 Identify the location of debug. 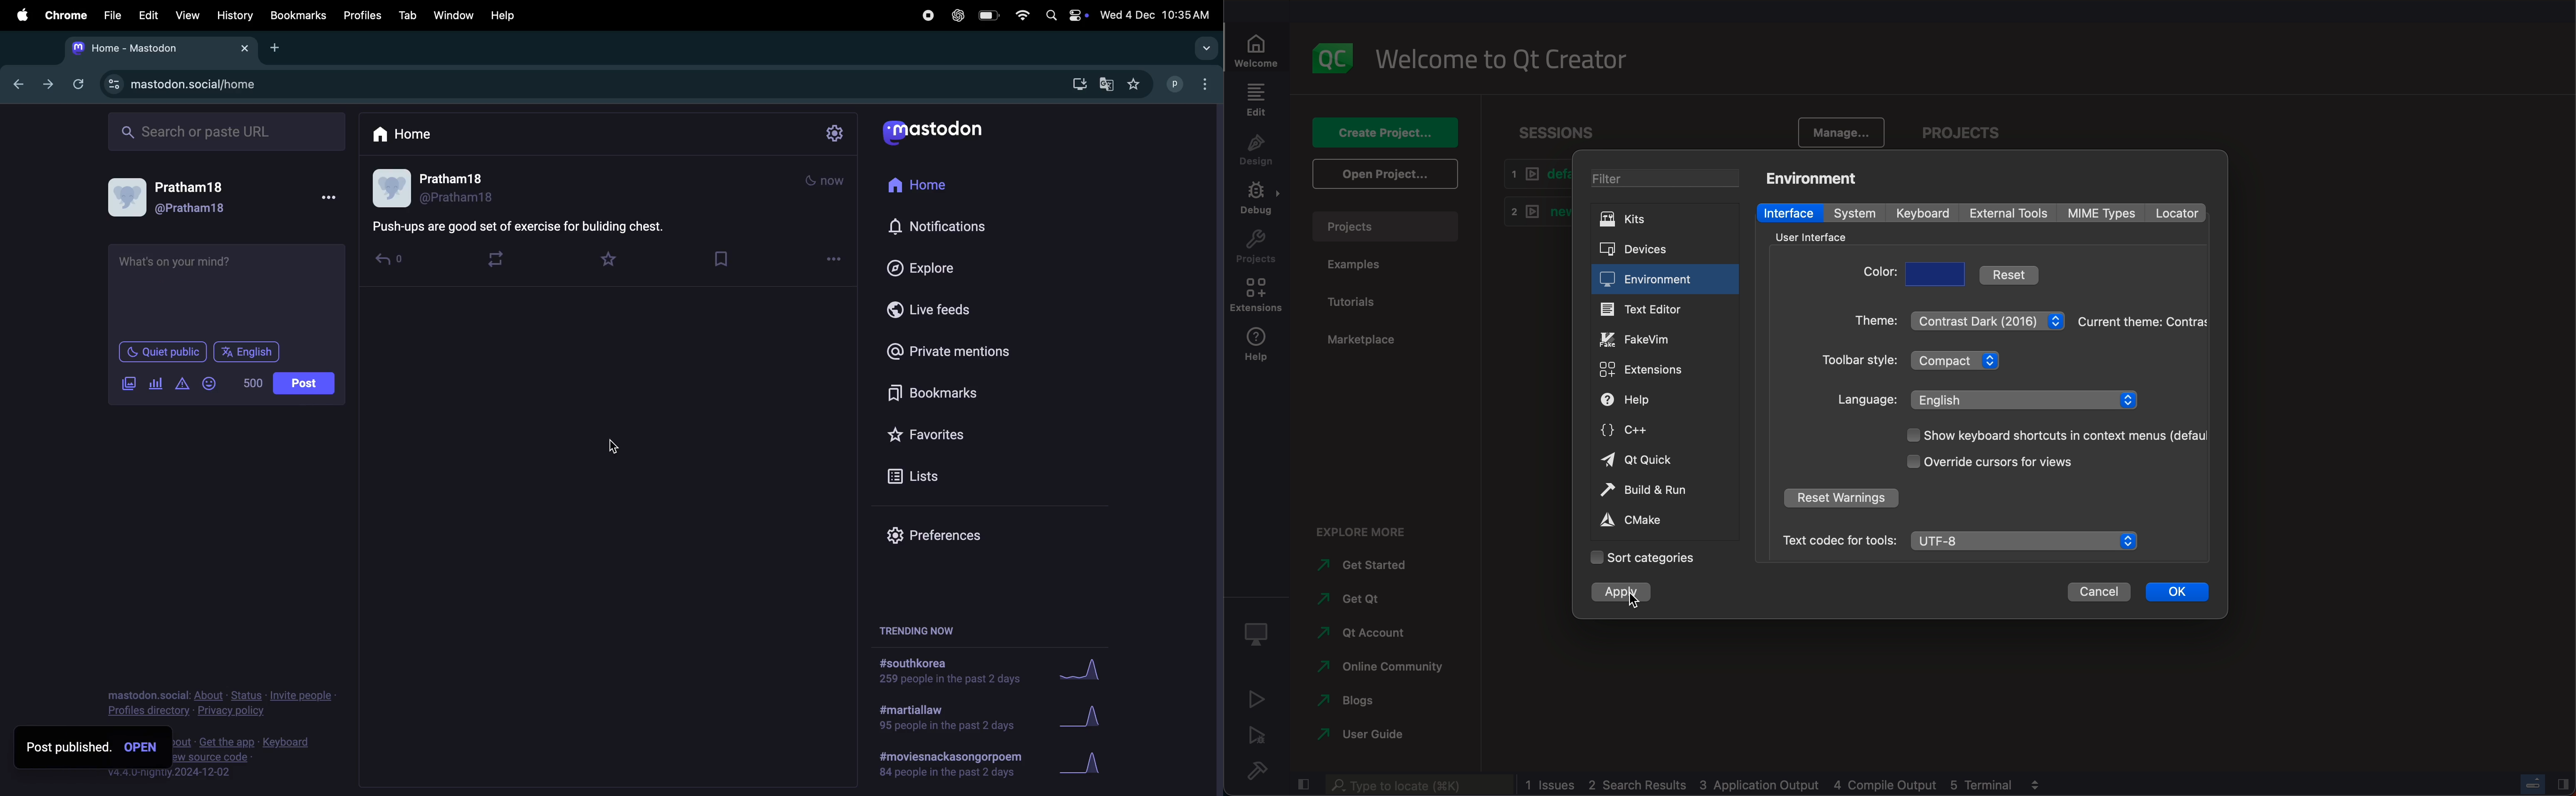
(1257, 201).